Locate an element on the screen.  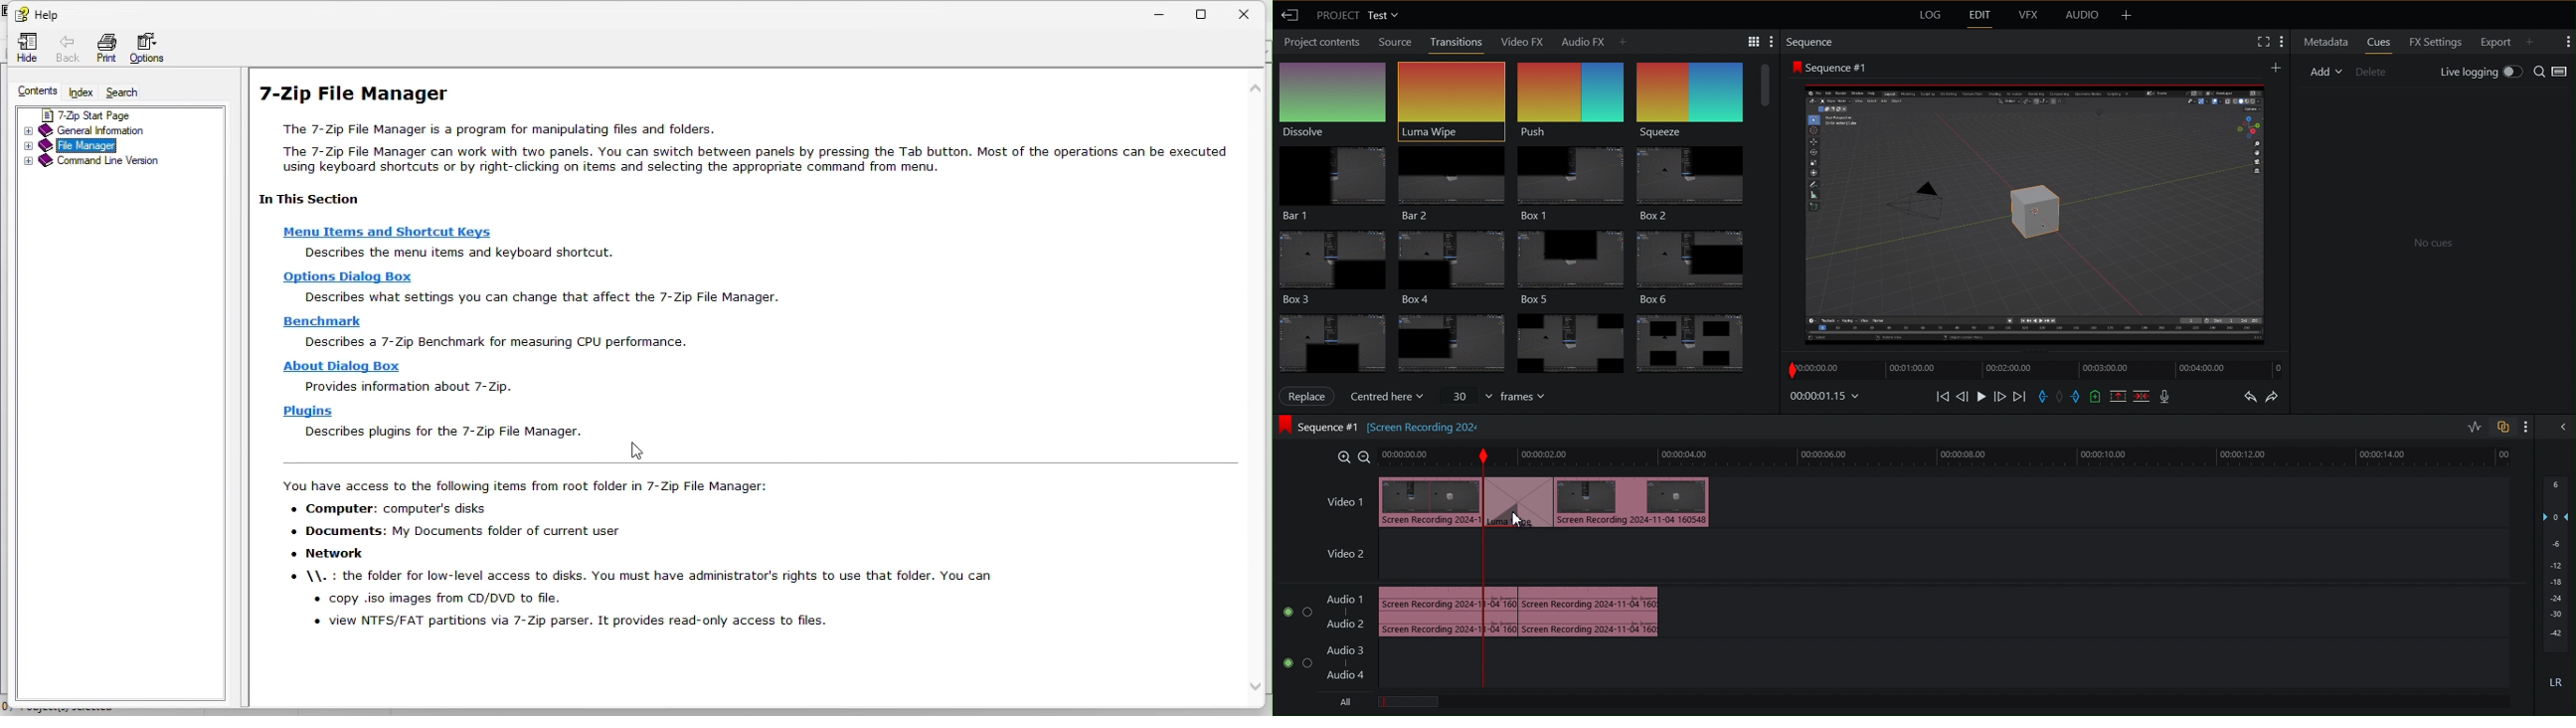
More is located at coordinates (2525, 427).